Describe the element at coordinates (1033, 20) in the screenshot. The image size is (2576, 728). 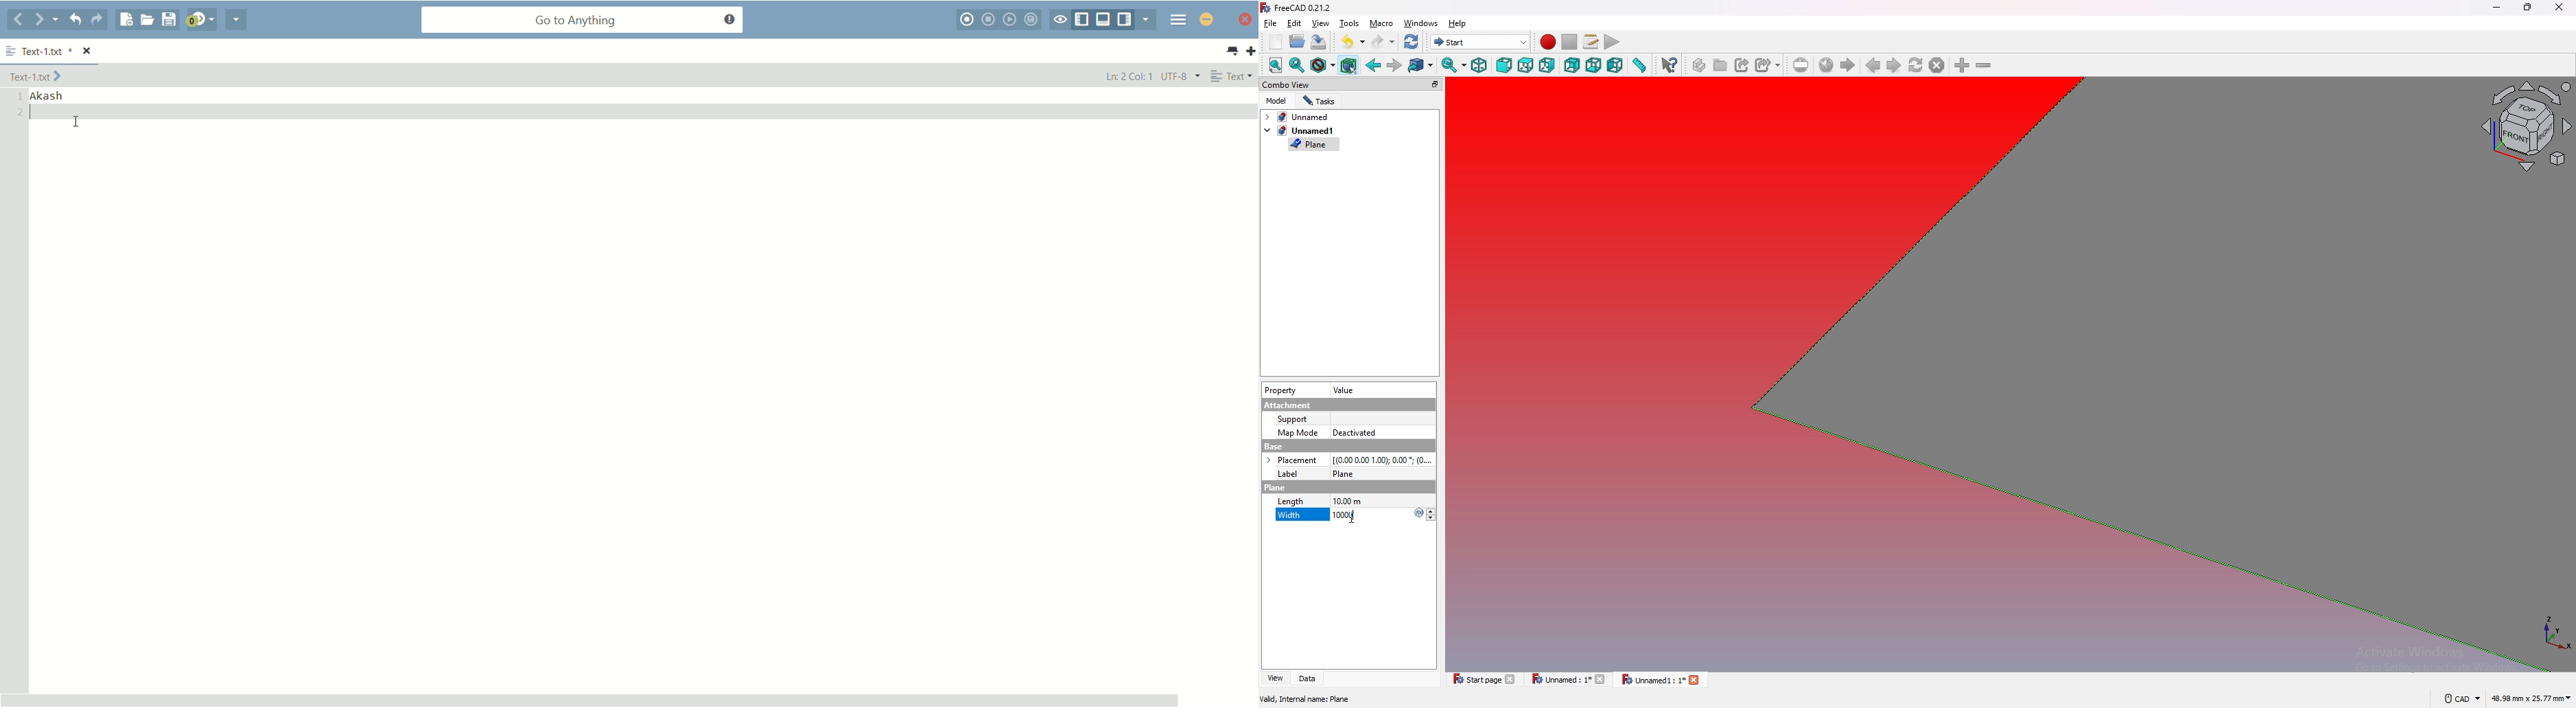
I see `save macro to toolbox` at that location.